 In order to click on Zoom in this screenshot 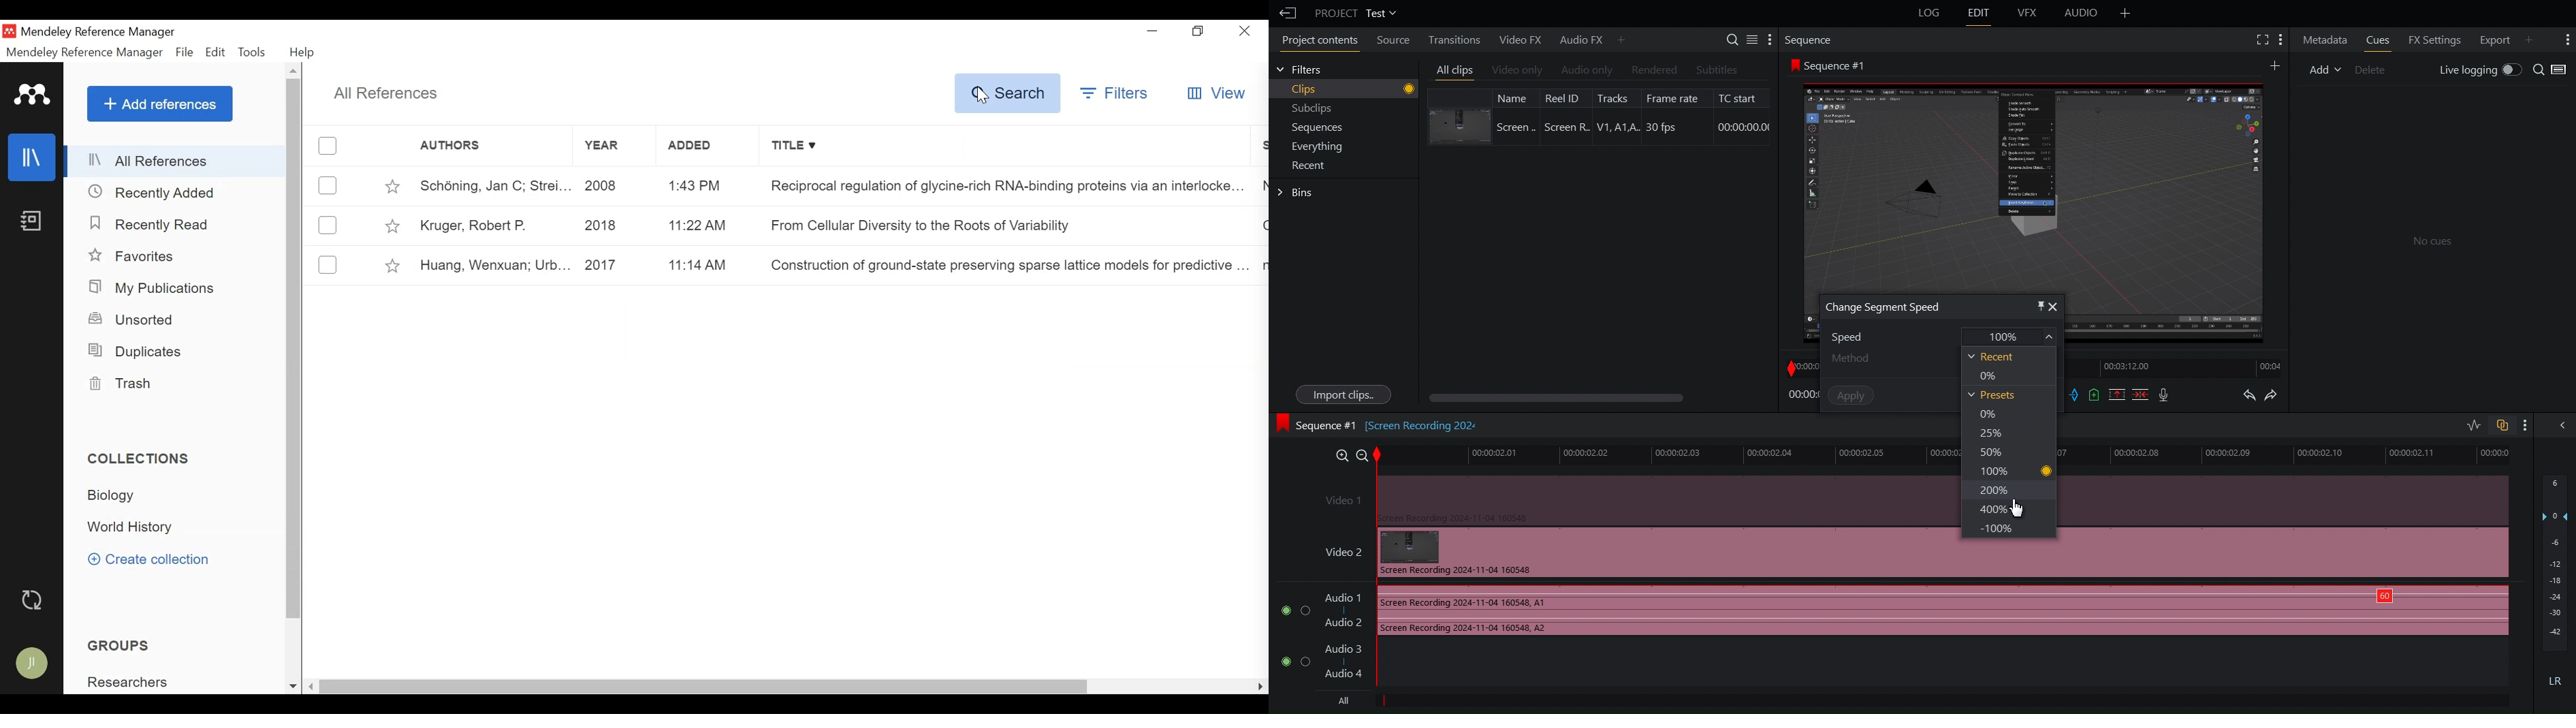, I will do `click(1346, 453)`.